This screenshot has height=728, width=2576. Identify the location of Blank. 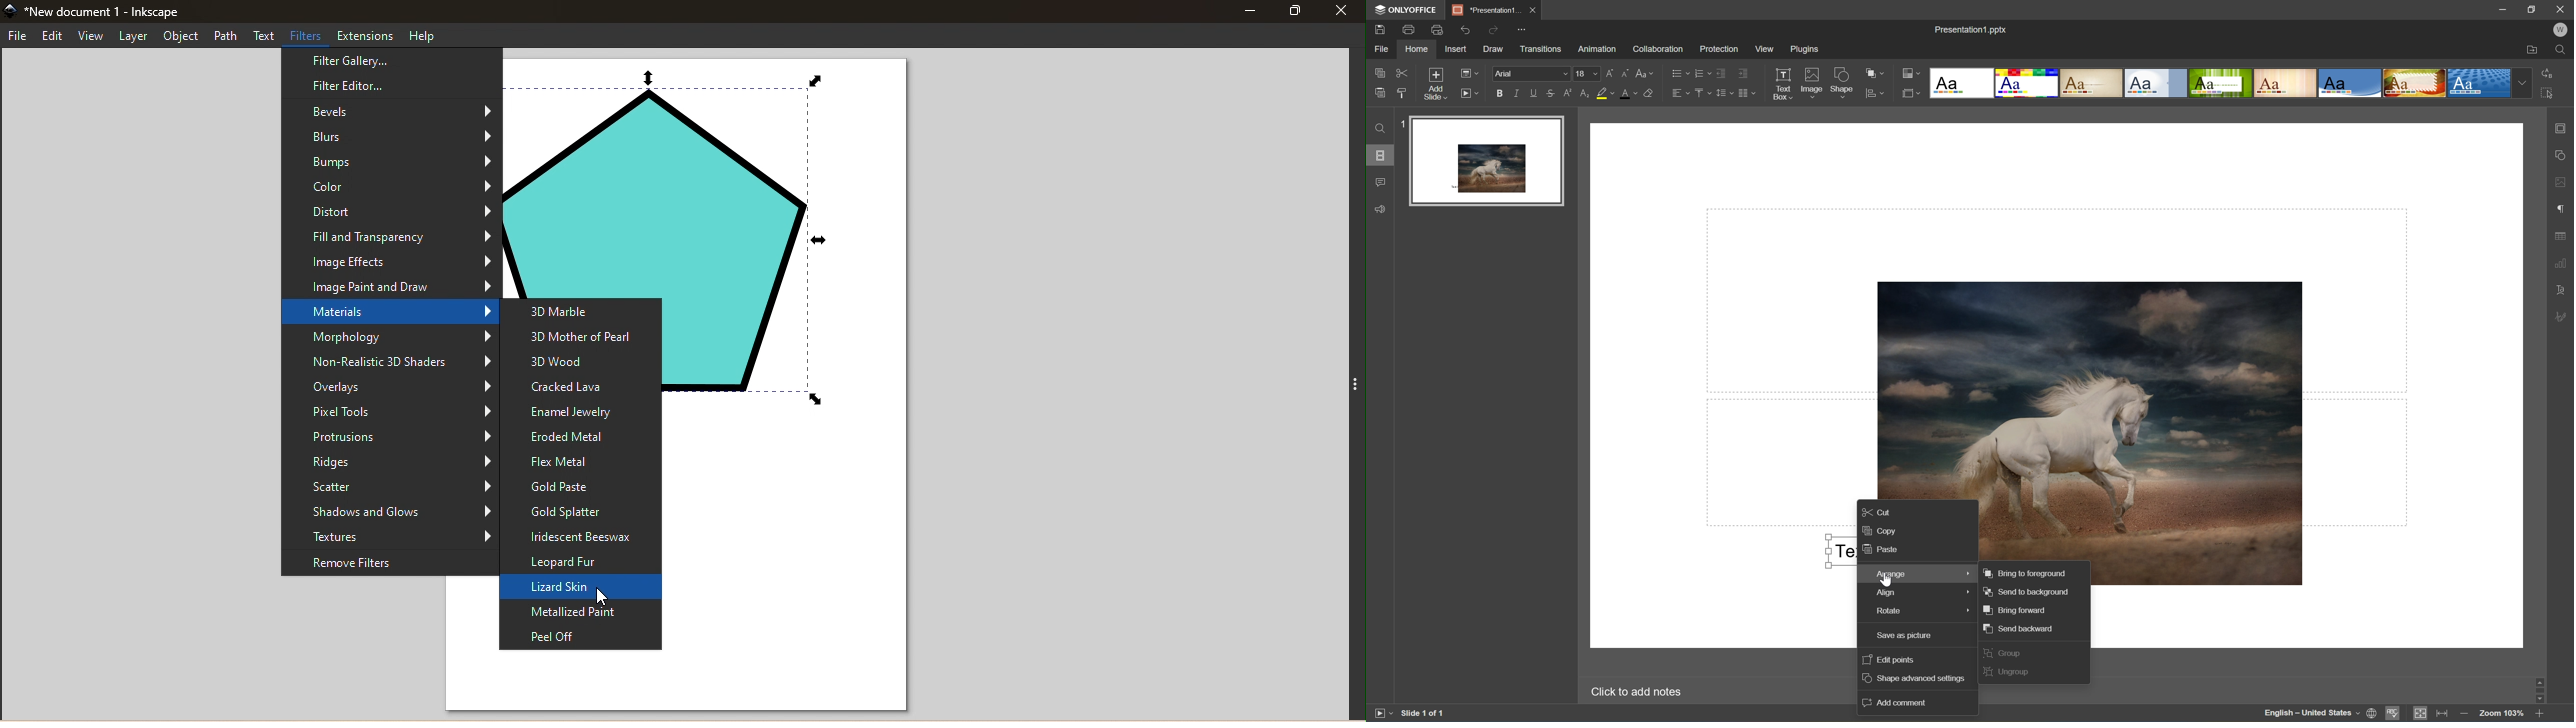
(1963, 84).